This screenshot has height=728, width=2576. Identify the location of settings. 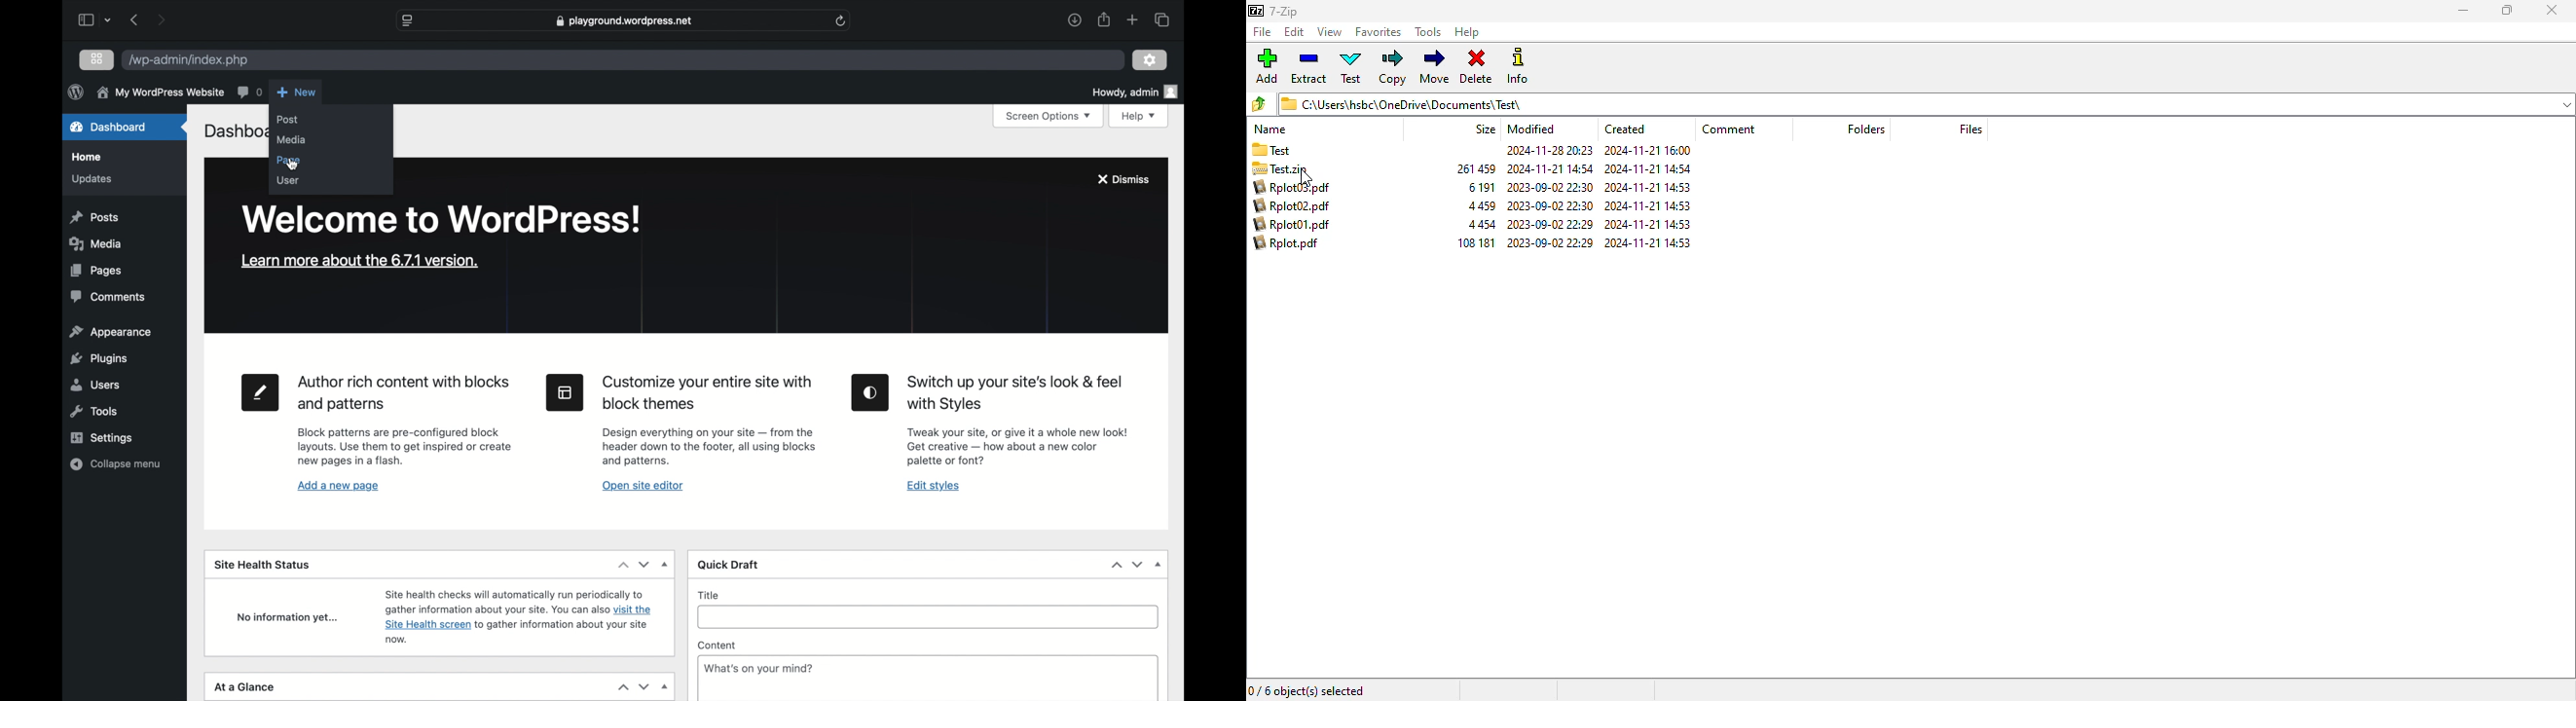
(101, 437).